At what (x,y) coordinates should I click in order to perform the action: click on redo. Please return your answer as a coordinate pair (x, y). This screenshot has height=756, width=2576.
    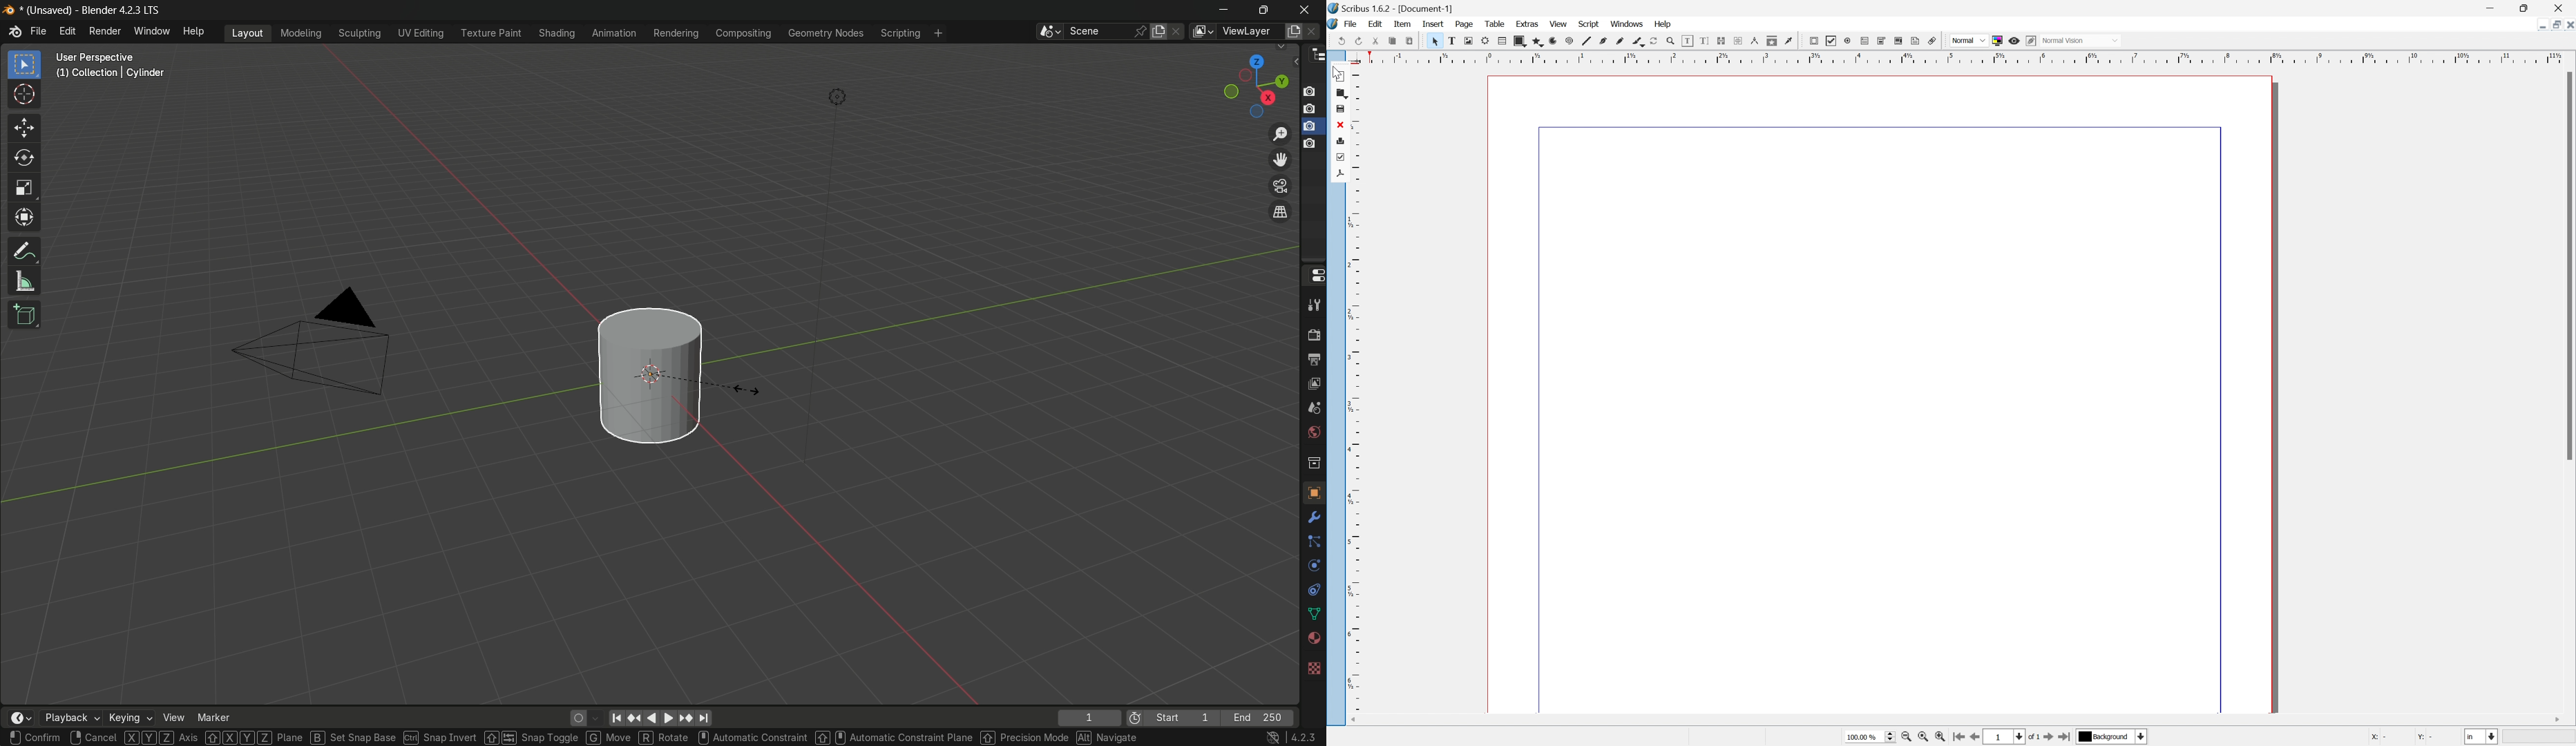
    Looking at the image, I should click on (1487, 41).